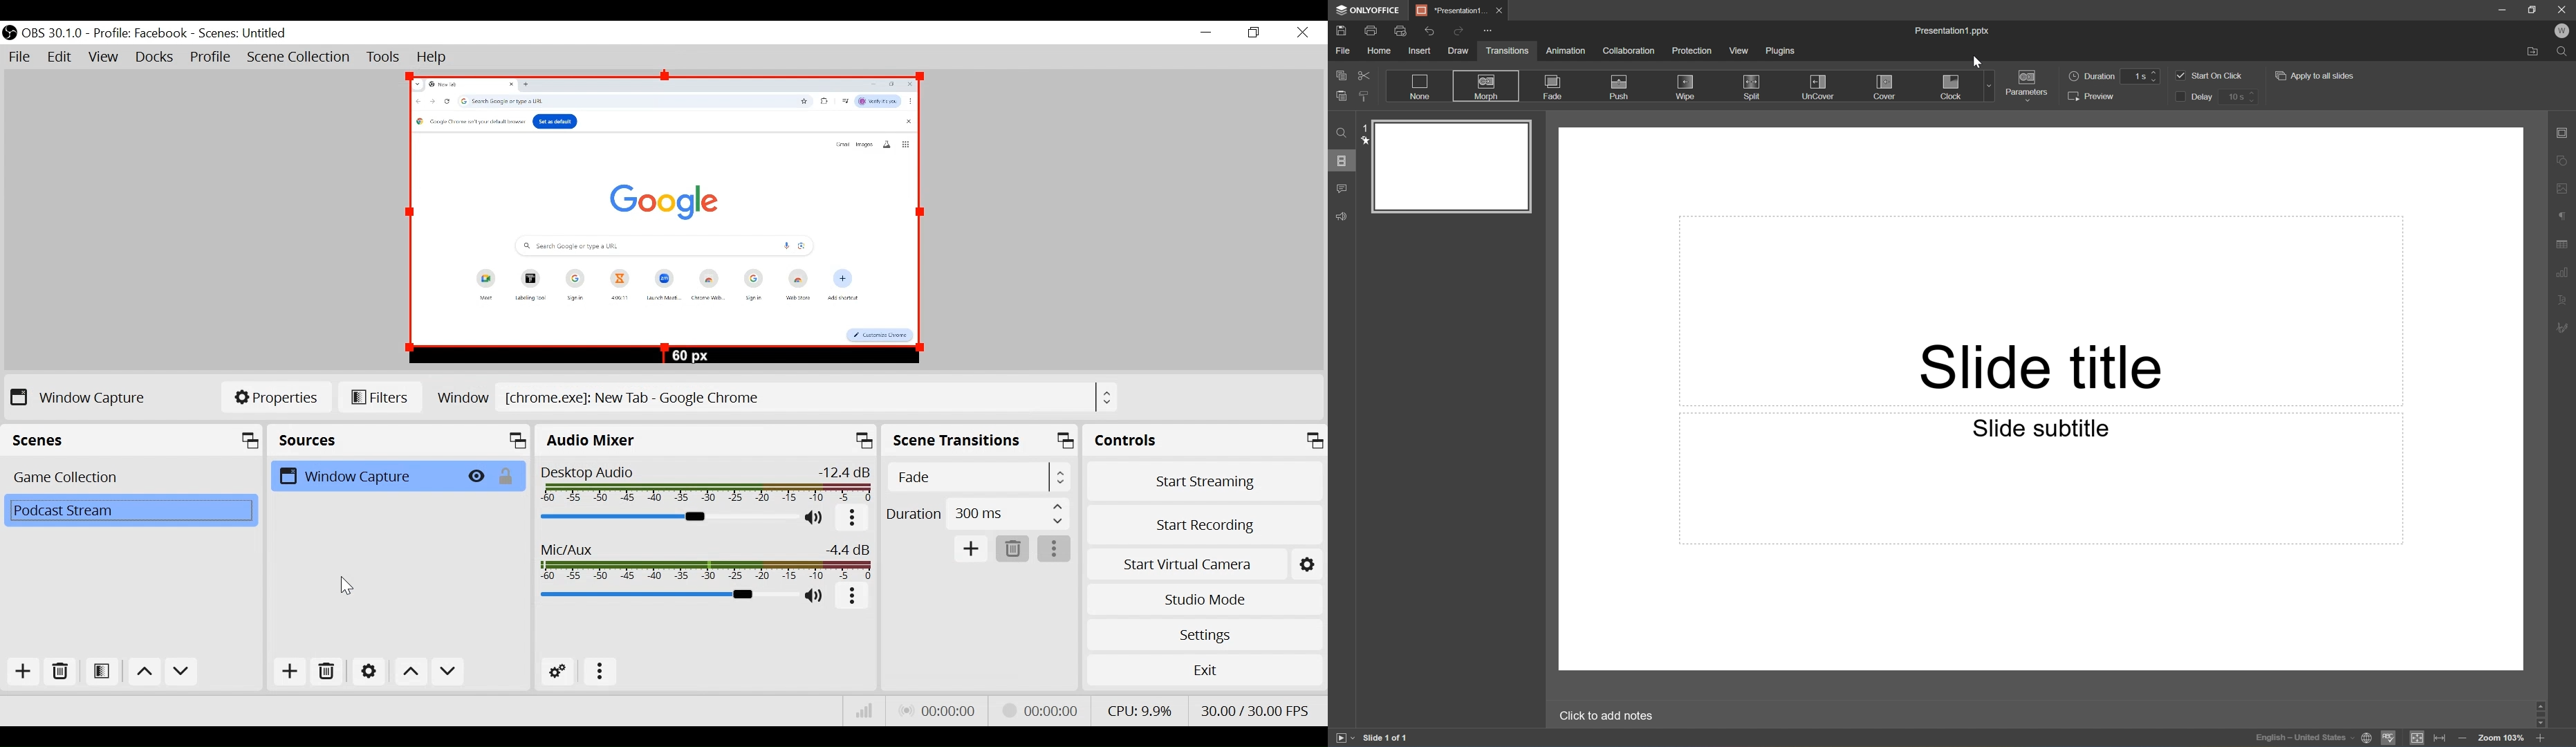 This screenshot has width=2576, height=756. I want to click on Paragraph settings, so click(2564, 218).